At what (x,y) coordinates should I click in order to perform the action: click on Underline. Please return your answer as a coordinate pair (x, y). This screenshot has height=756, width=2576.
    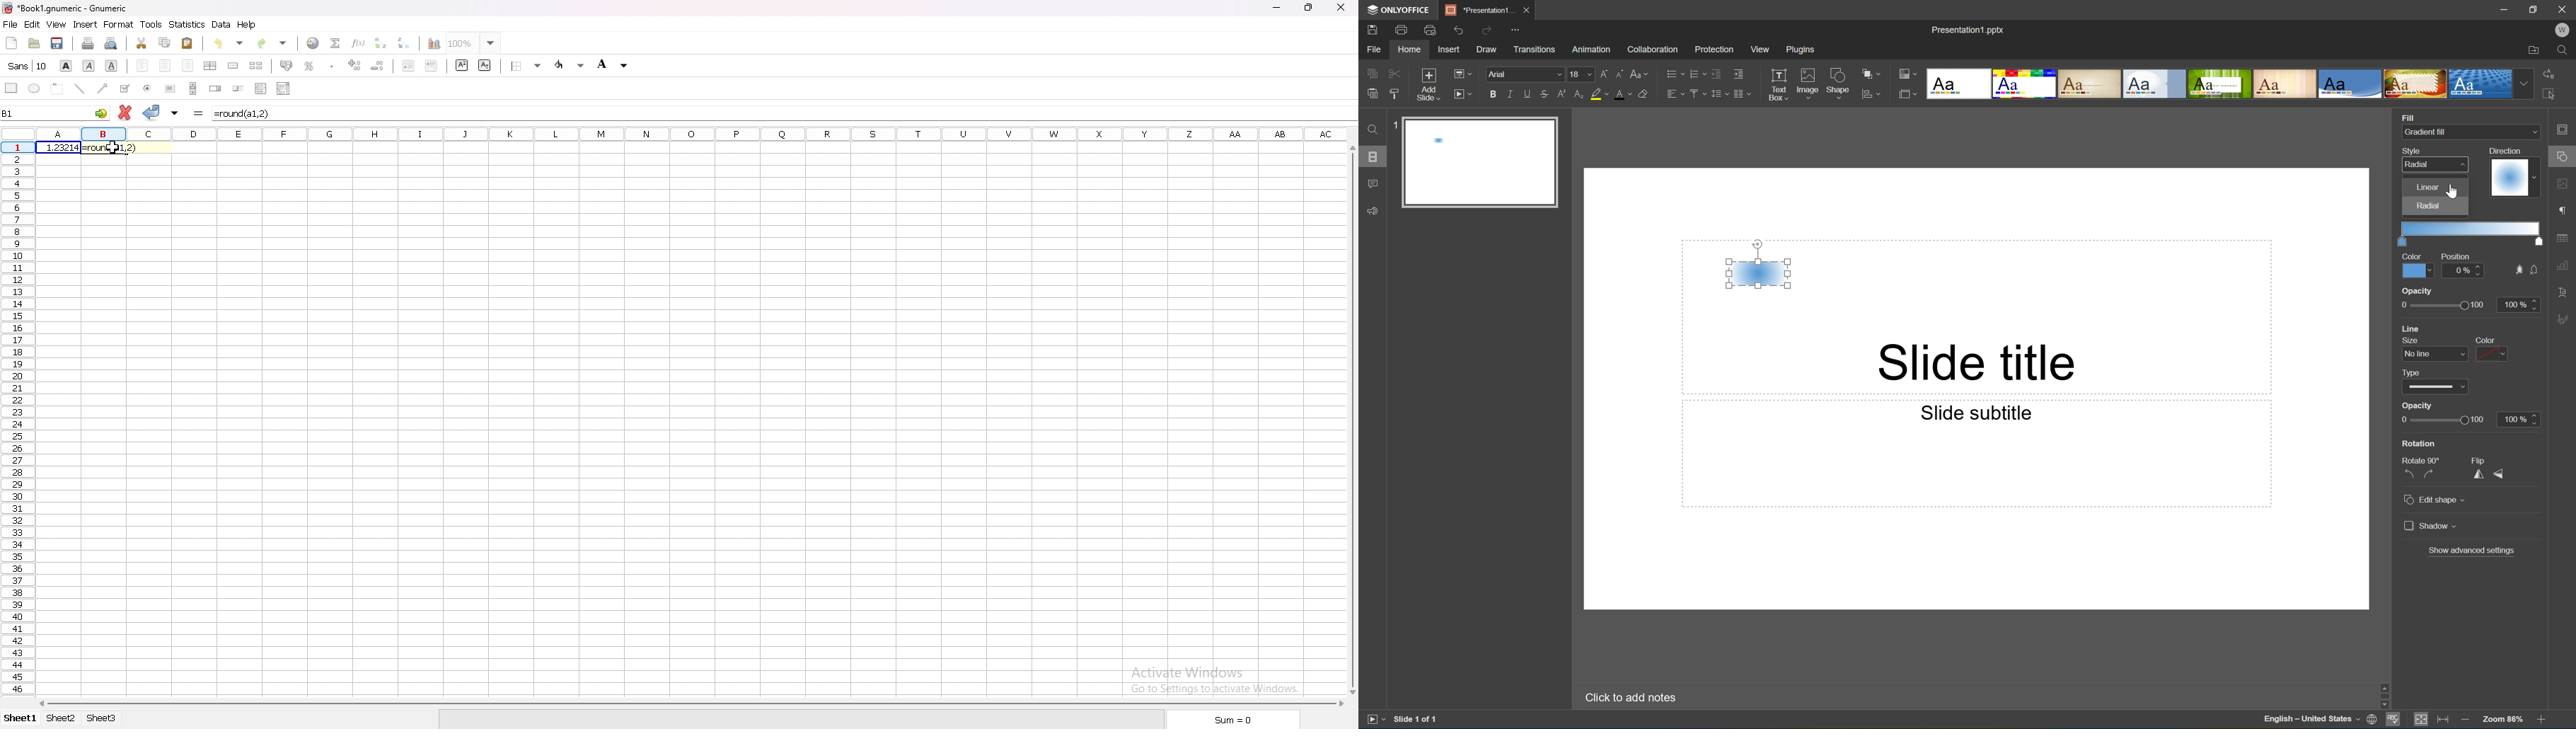
    Looking at the image, I should click on (1527, 92).